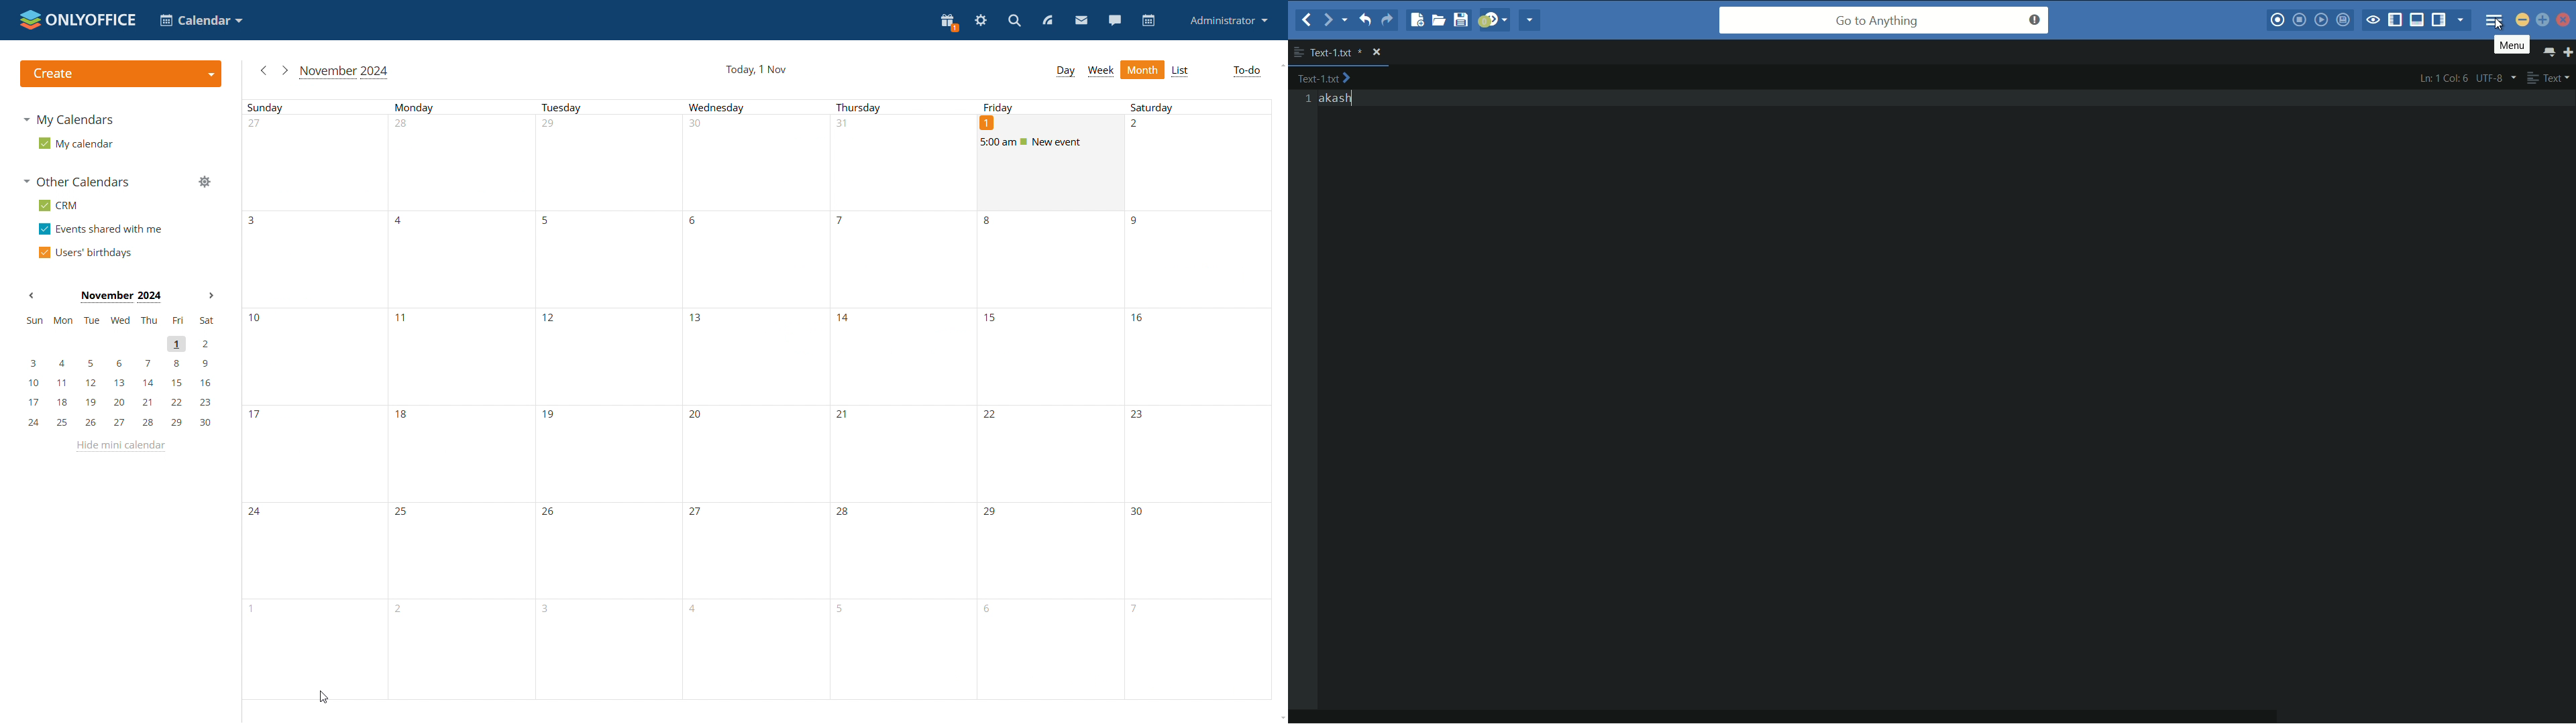 This screenshot has height=728, width=2576. Describe the element at coordinates (2302, 19) in the screenshot. I see `stop macro` at that location.